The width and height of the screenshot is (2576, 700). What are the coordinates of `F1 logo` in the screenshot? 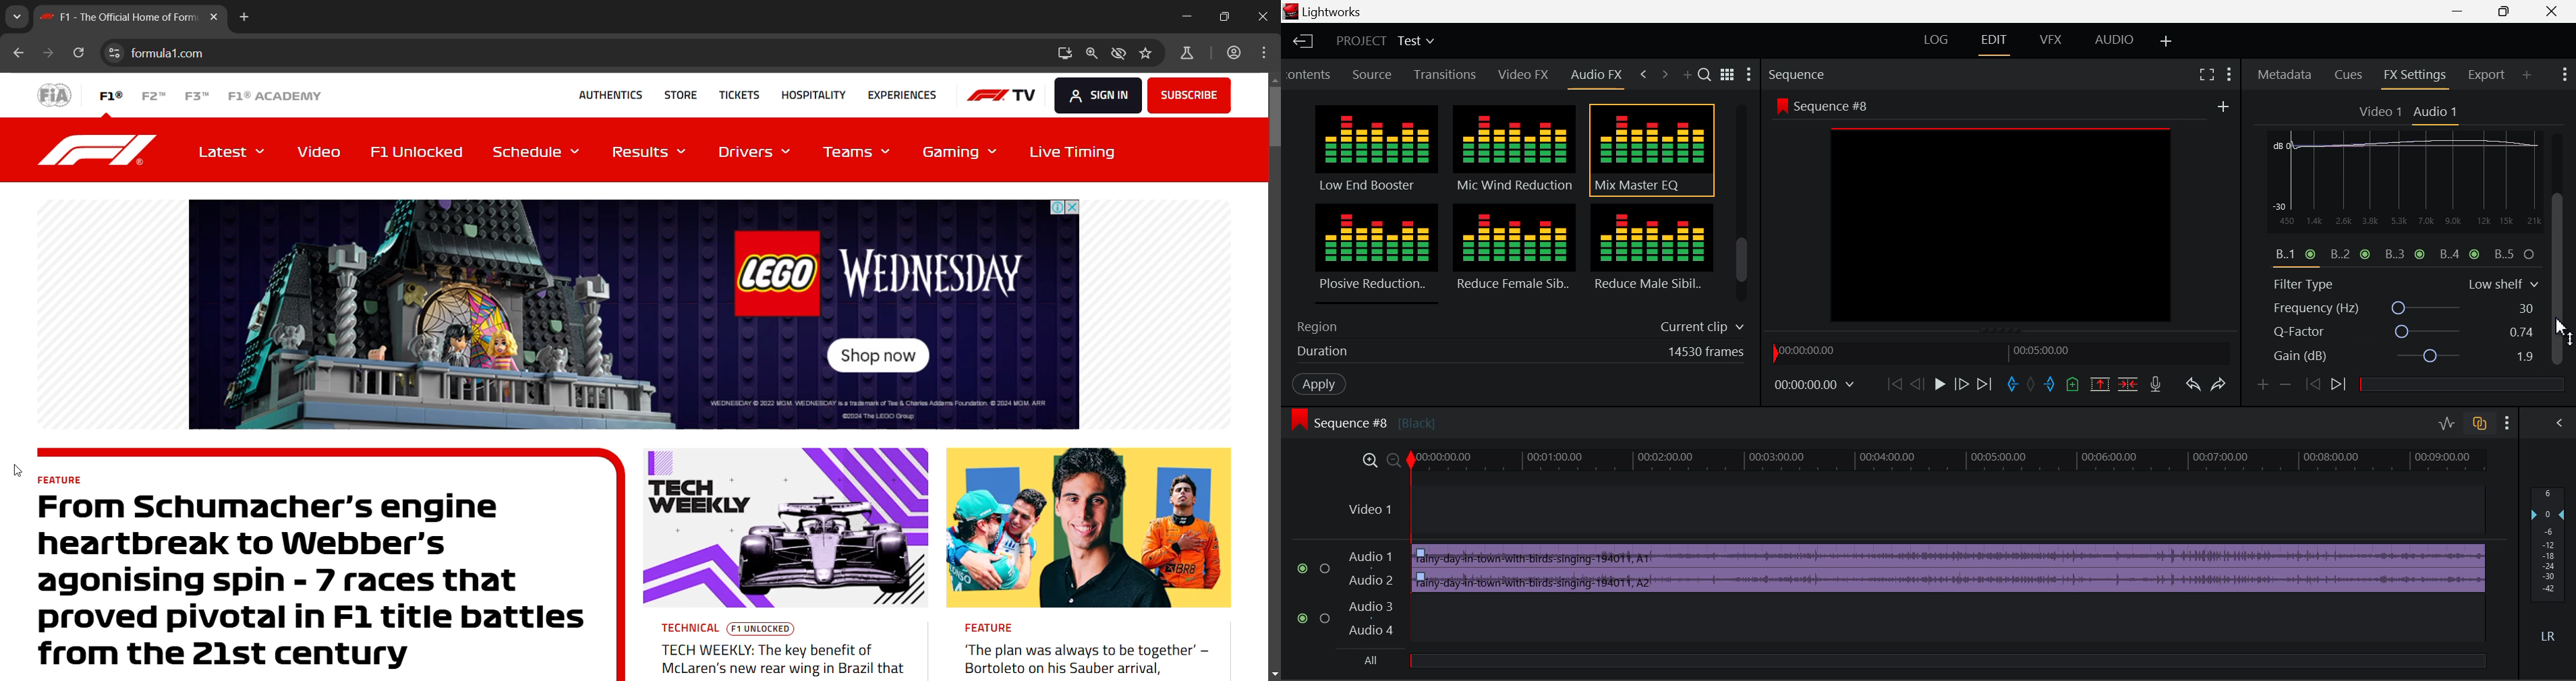 It's located at (101, 150).